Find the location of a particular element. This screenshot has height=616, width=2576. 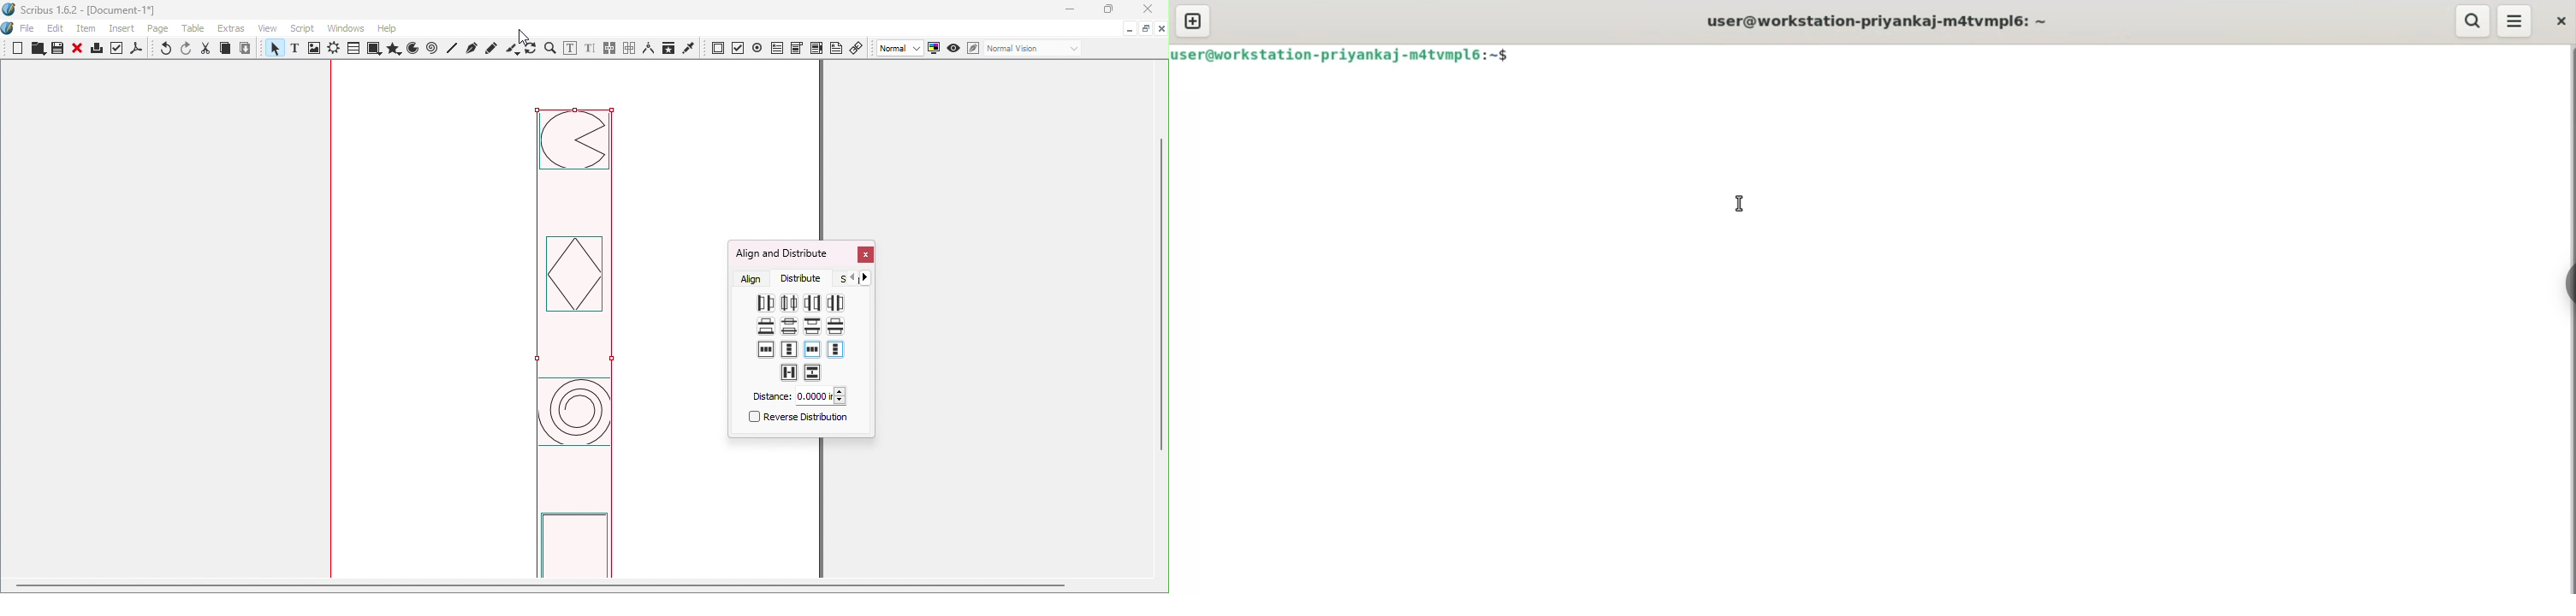

Copy is located at coordinates (225, 50).